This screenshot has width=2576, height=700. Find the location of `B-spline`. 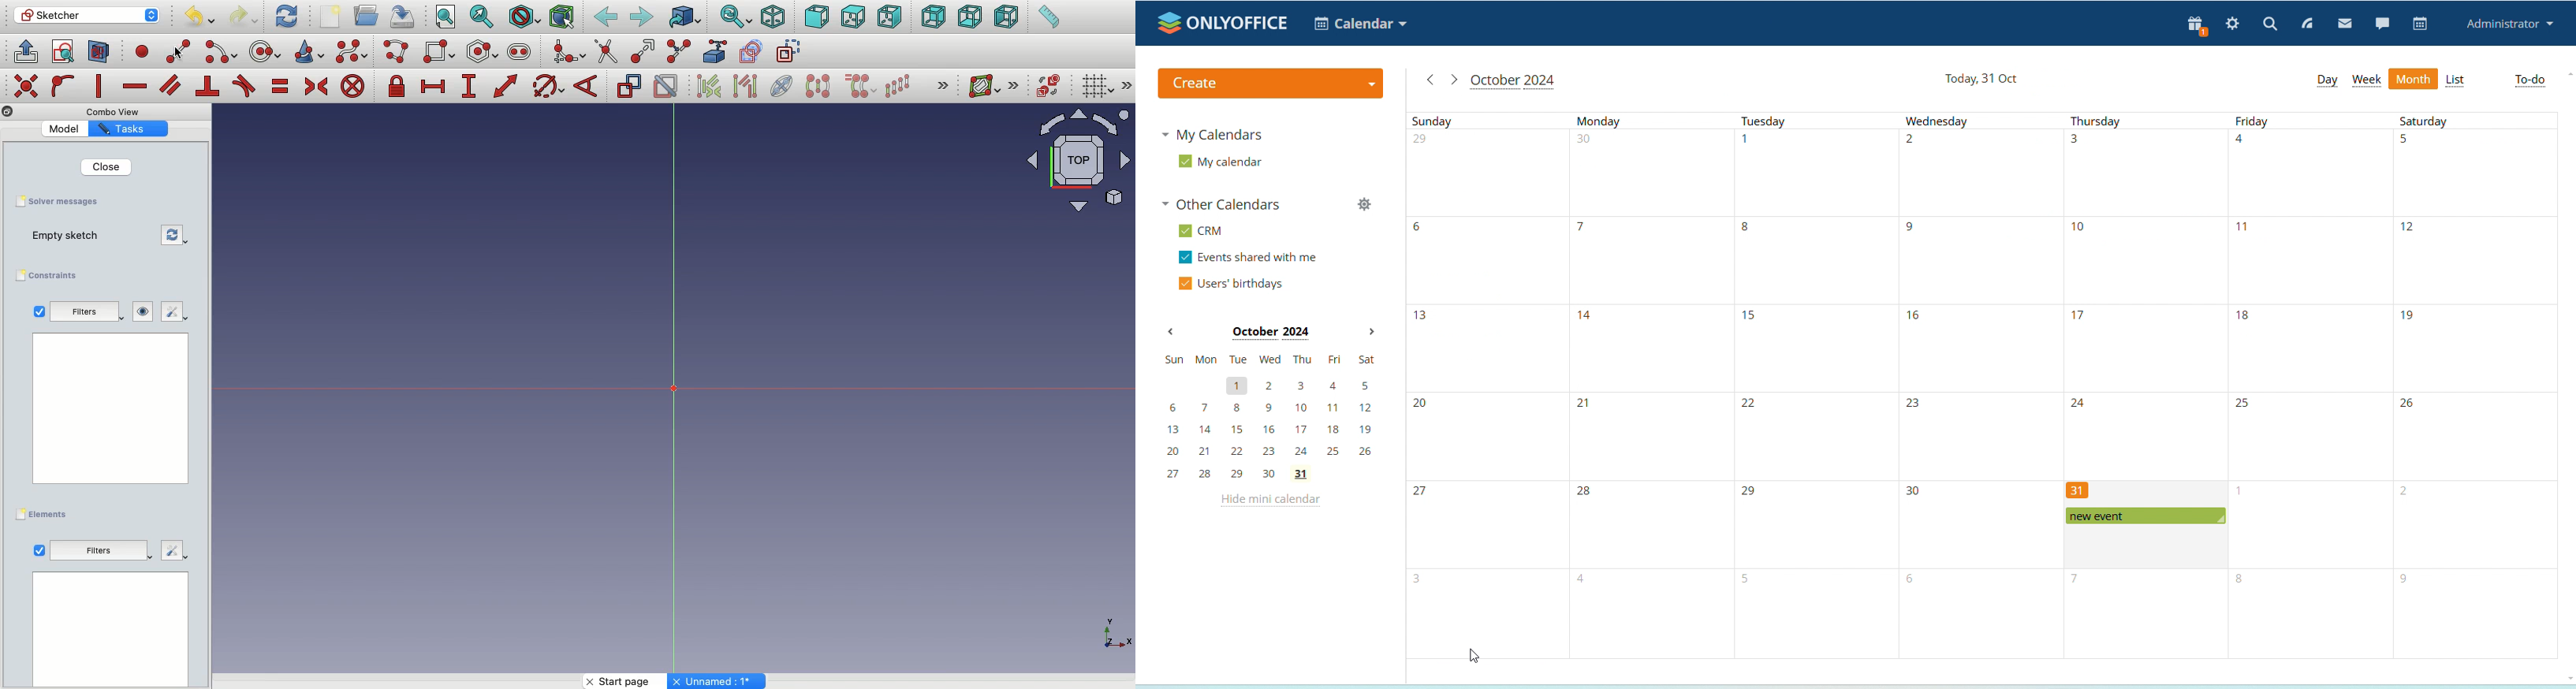

B-spline is located at coordinates (352, 52).